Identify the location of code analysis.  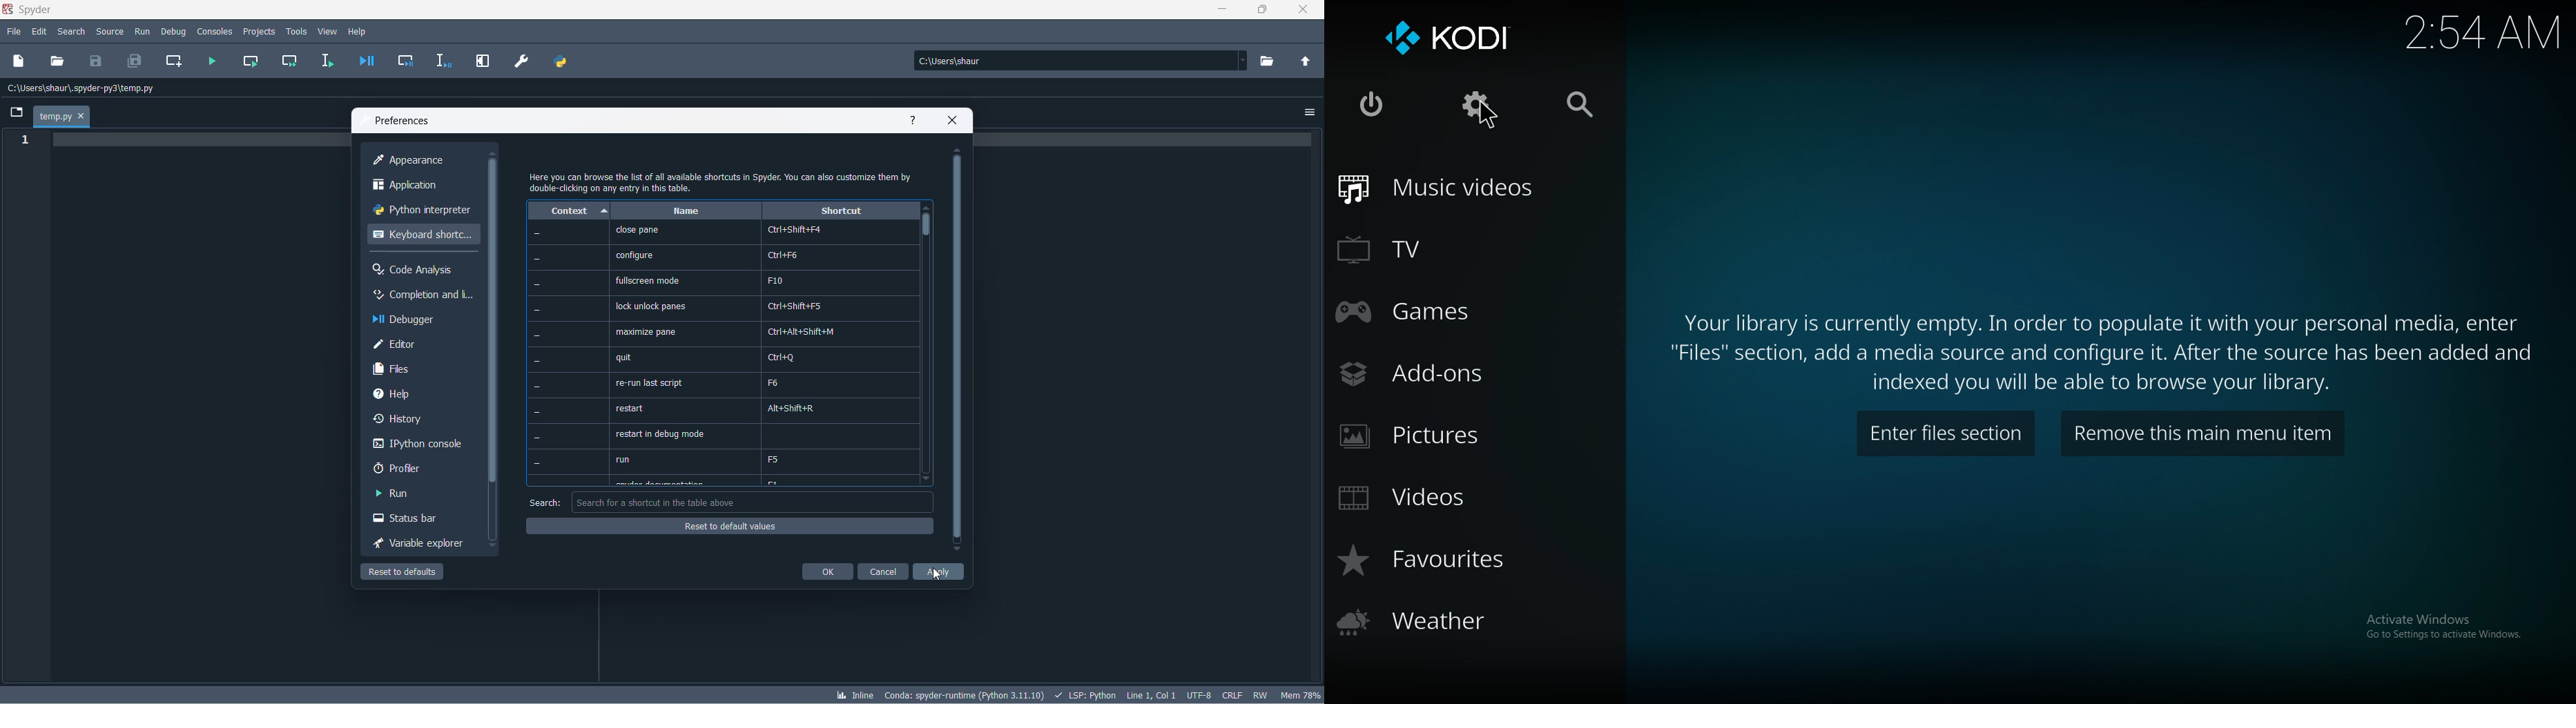
(420, 270).